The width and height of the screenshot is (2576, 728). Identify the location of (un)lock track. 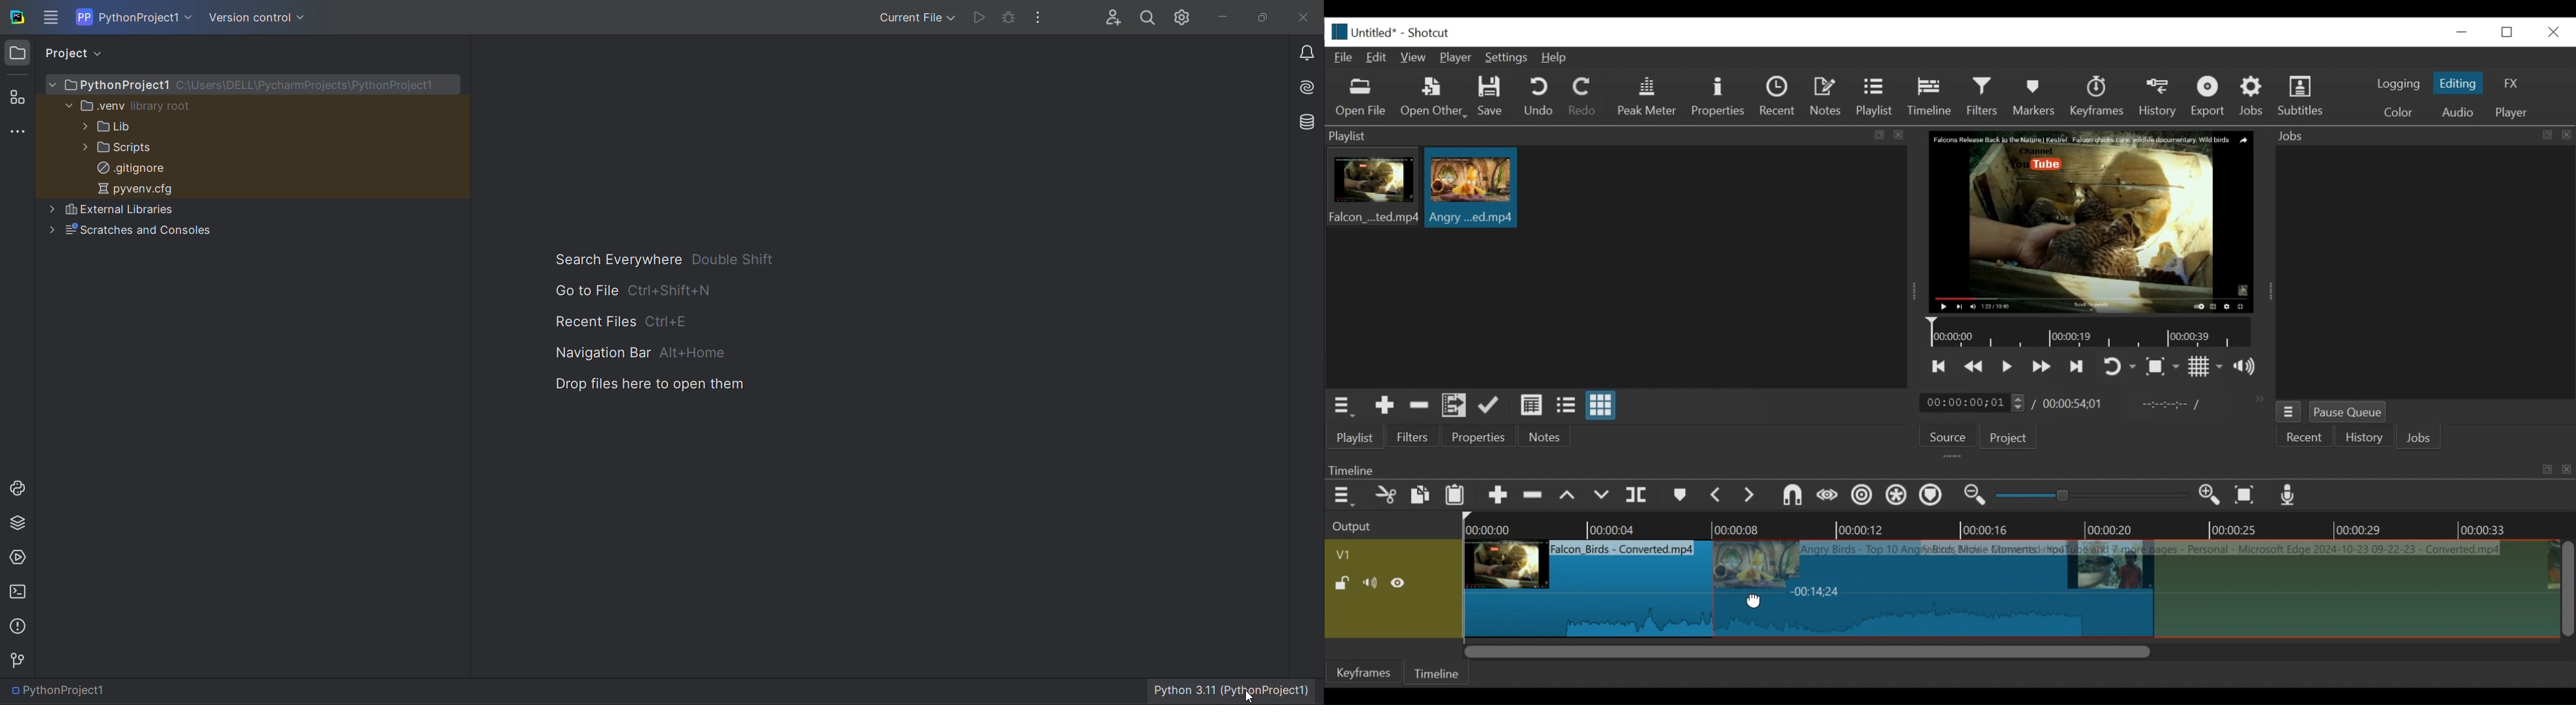
(1342, 583).